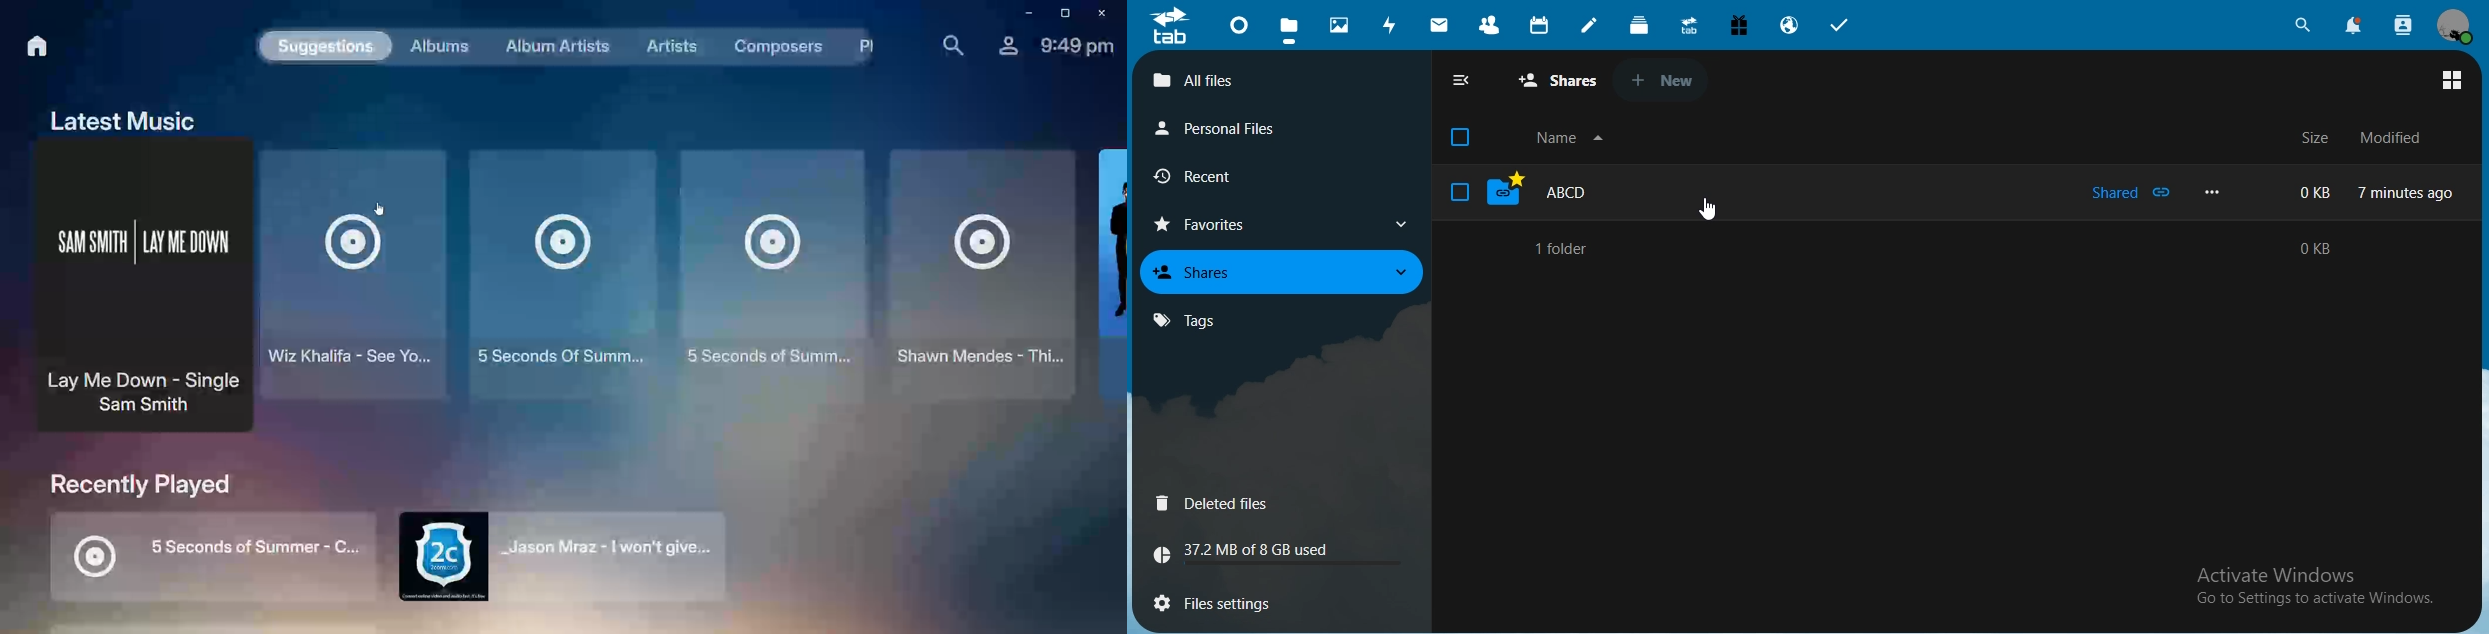  Describe the element at coordinates (1574, 139) in the screenshot. I see `name` at that location.